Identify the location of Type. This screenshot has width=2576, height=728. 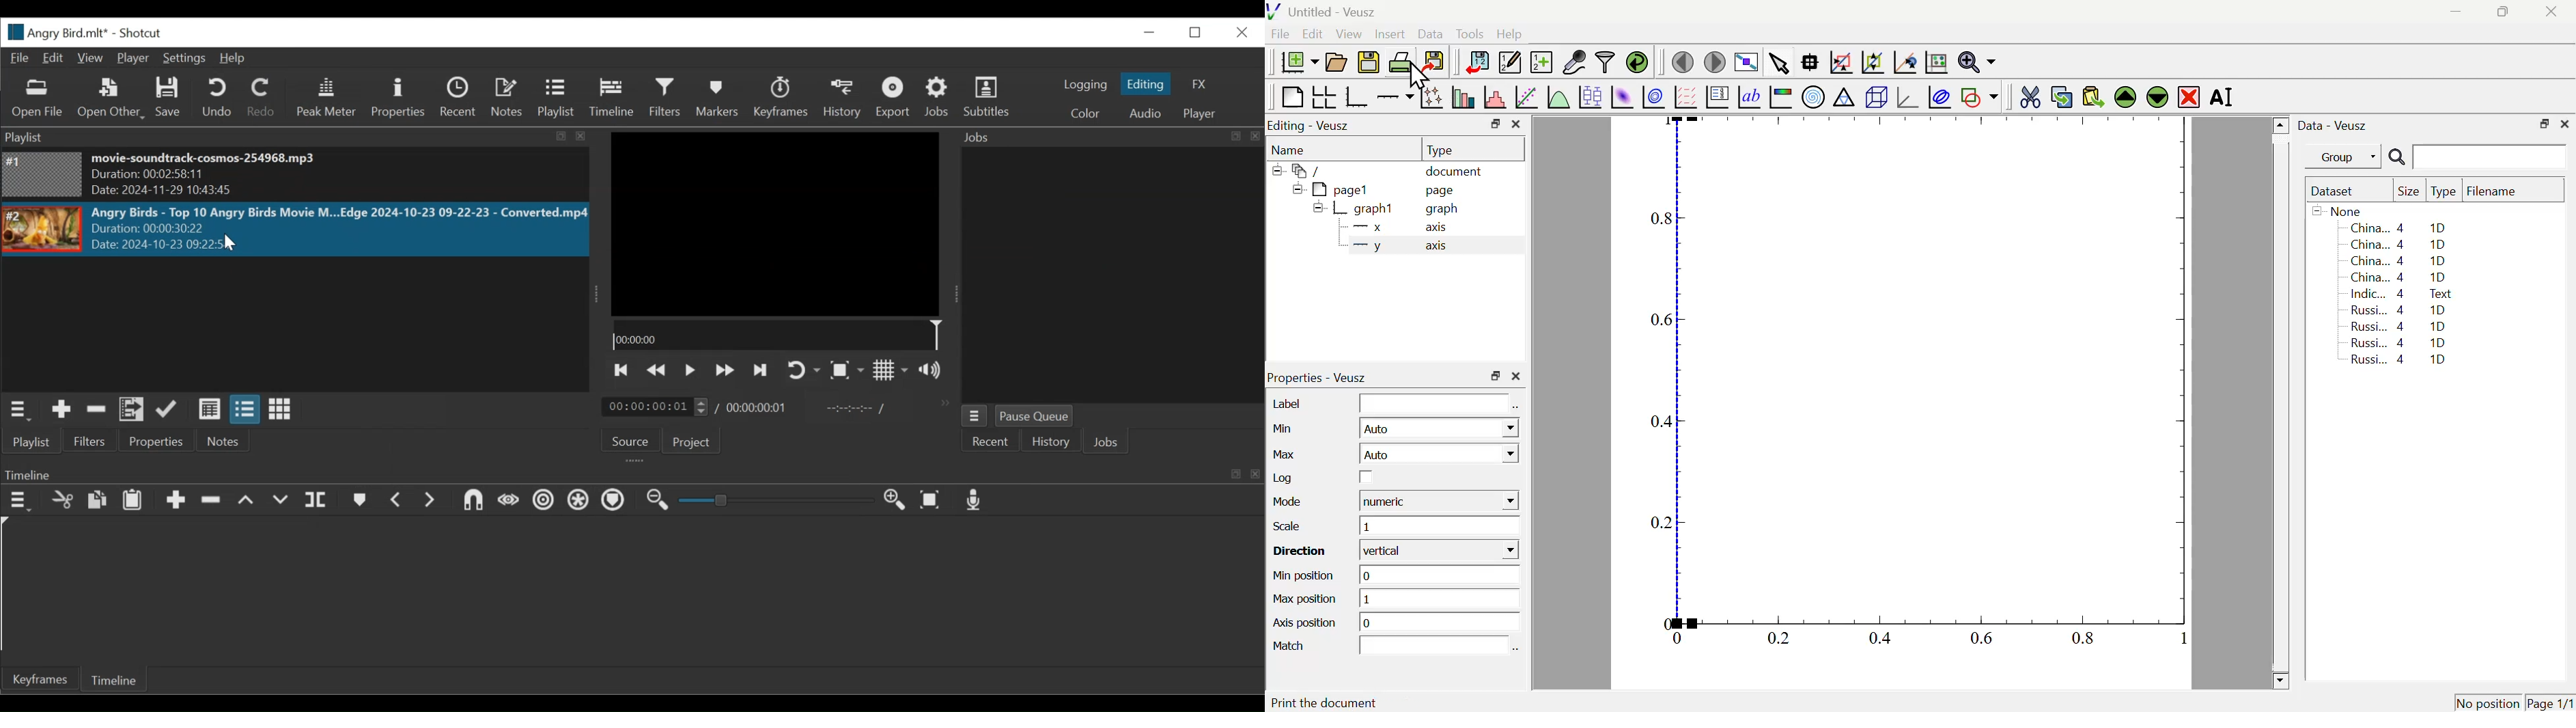
(2444, 192).